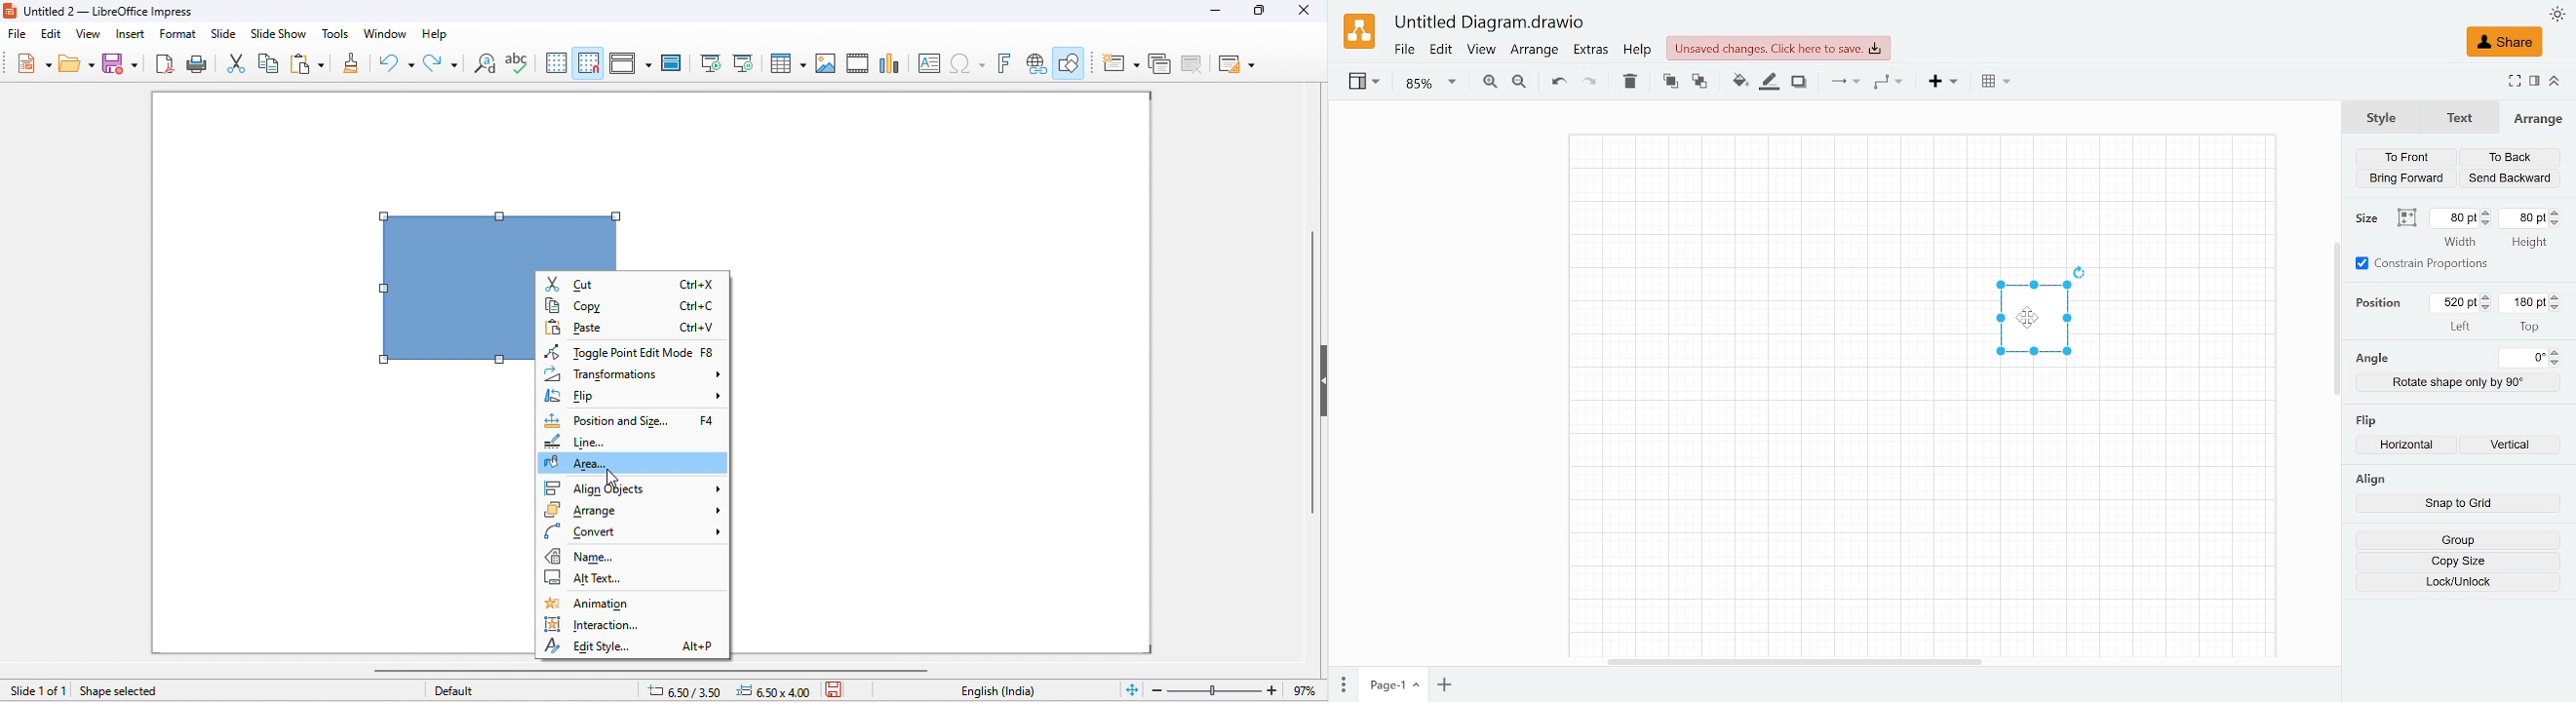 This screenshot has width=2576, height=728. Describe the element at coordinates (2538, 118) in the screenshot. I see `Arrange` at that location.